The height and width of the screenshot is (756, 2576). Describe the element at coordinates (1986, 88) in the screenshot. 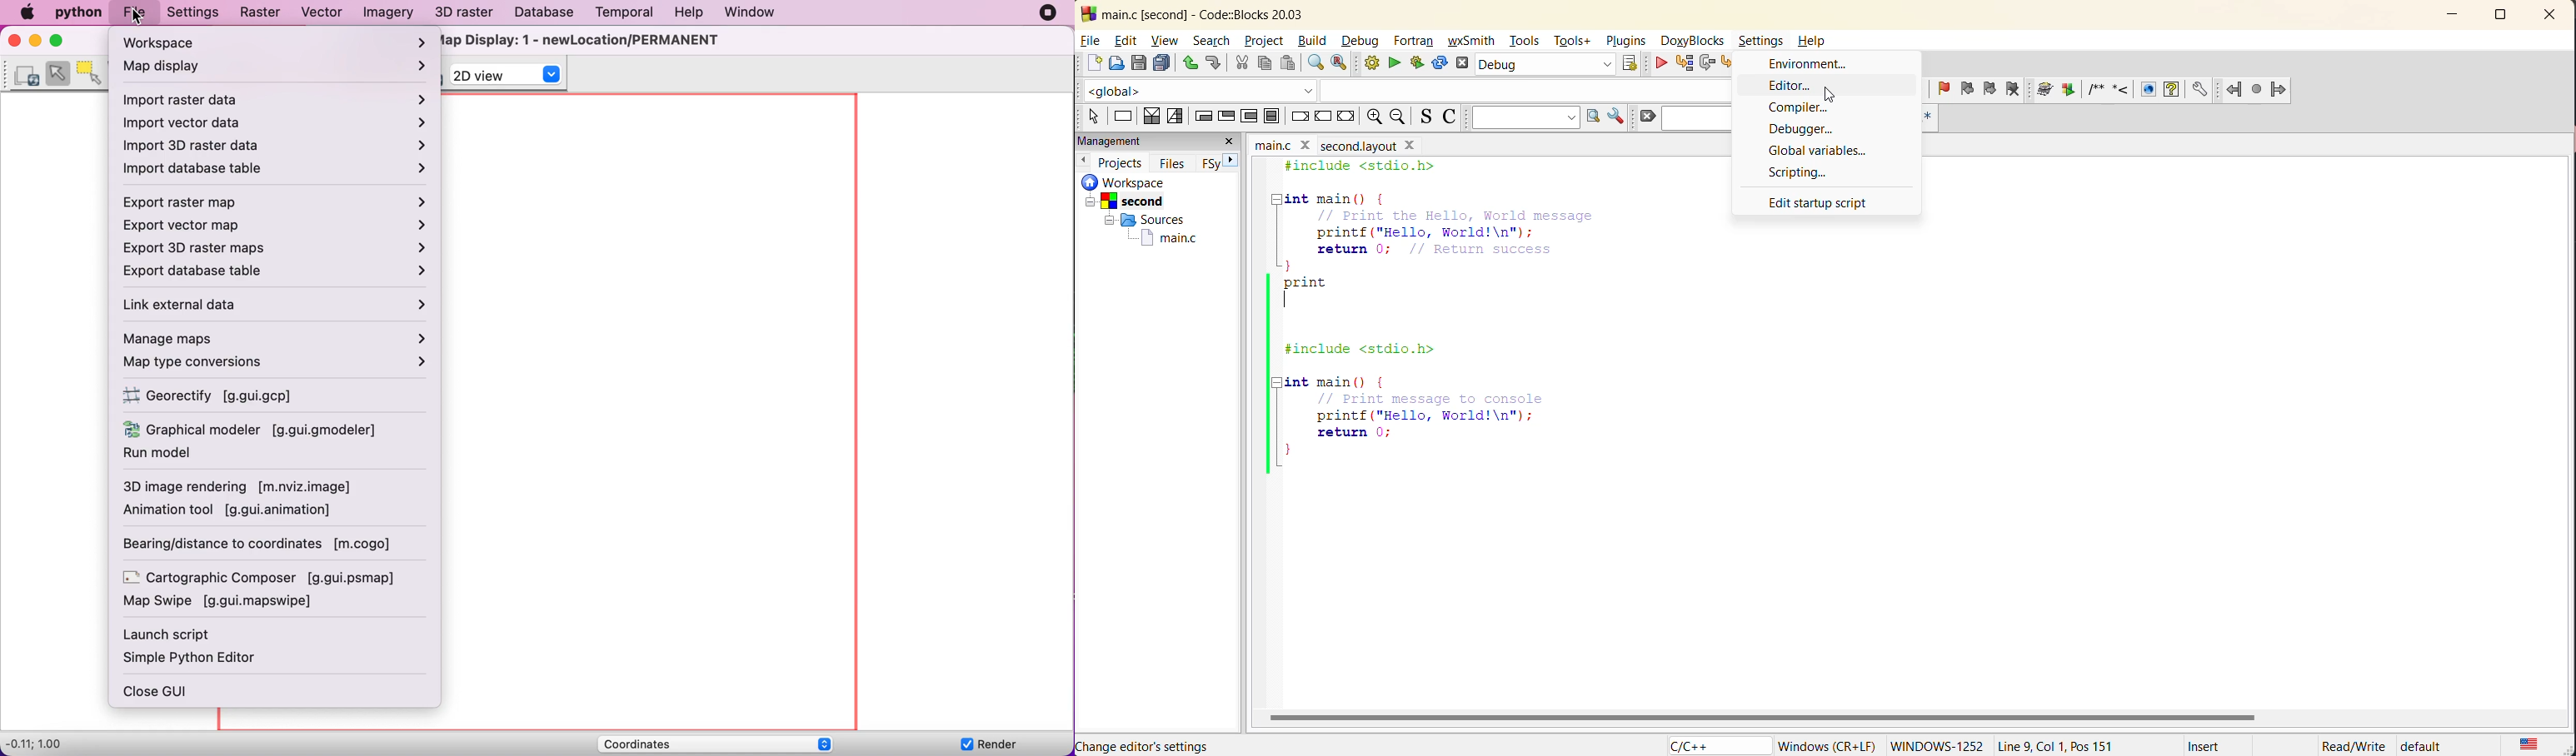

I see `next bookmark` at that location.